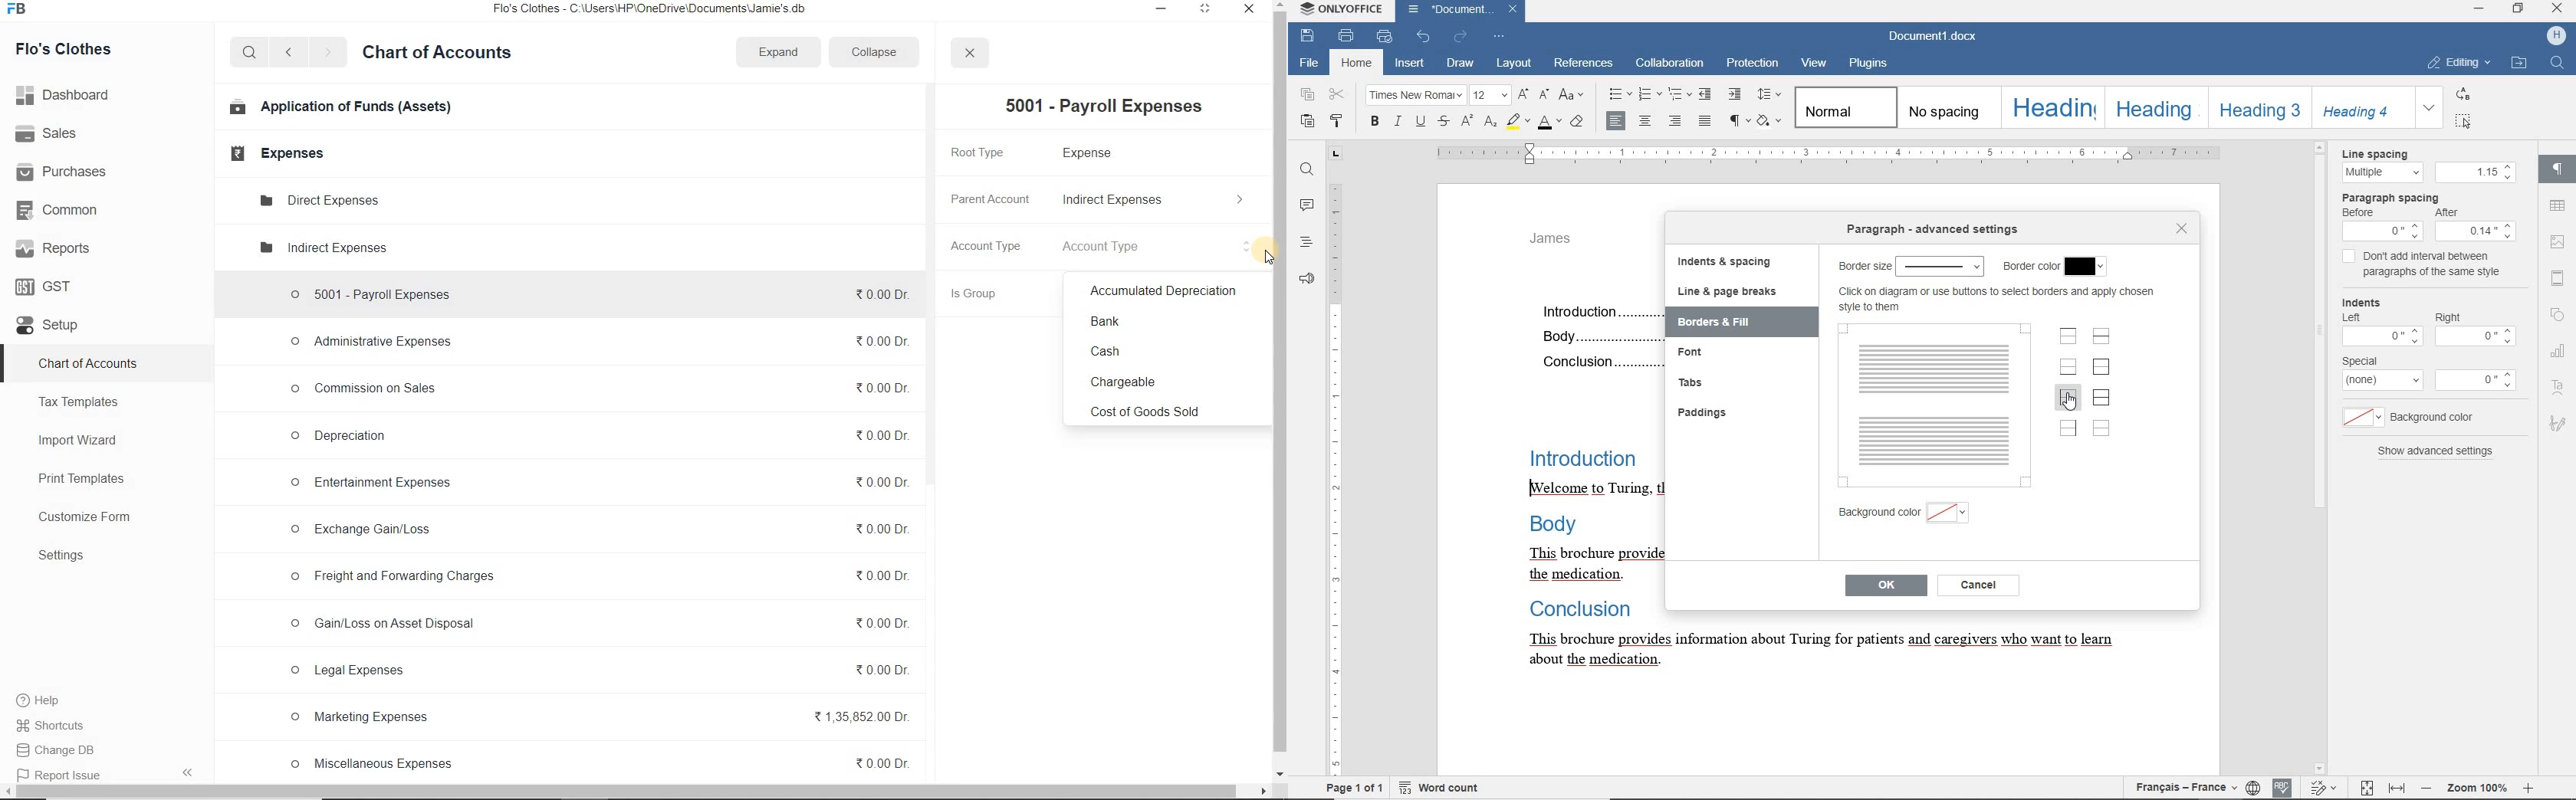  Describe the element at coordinates (1269, 258) in the screenshot. I see `checkbox` at that location.